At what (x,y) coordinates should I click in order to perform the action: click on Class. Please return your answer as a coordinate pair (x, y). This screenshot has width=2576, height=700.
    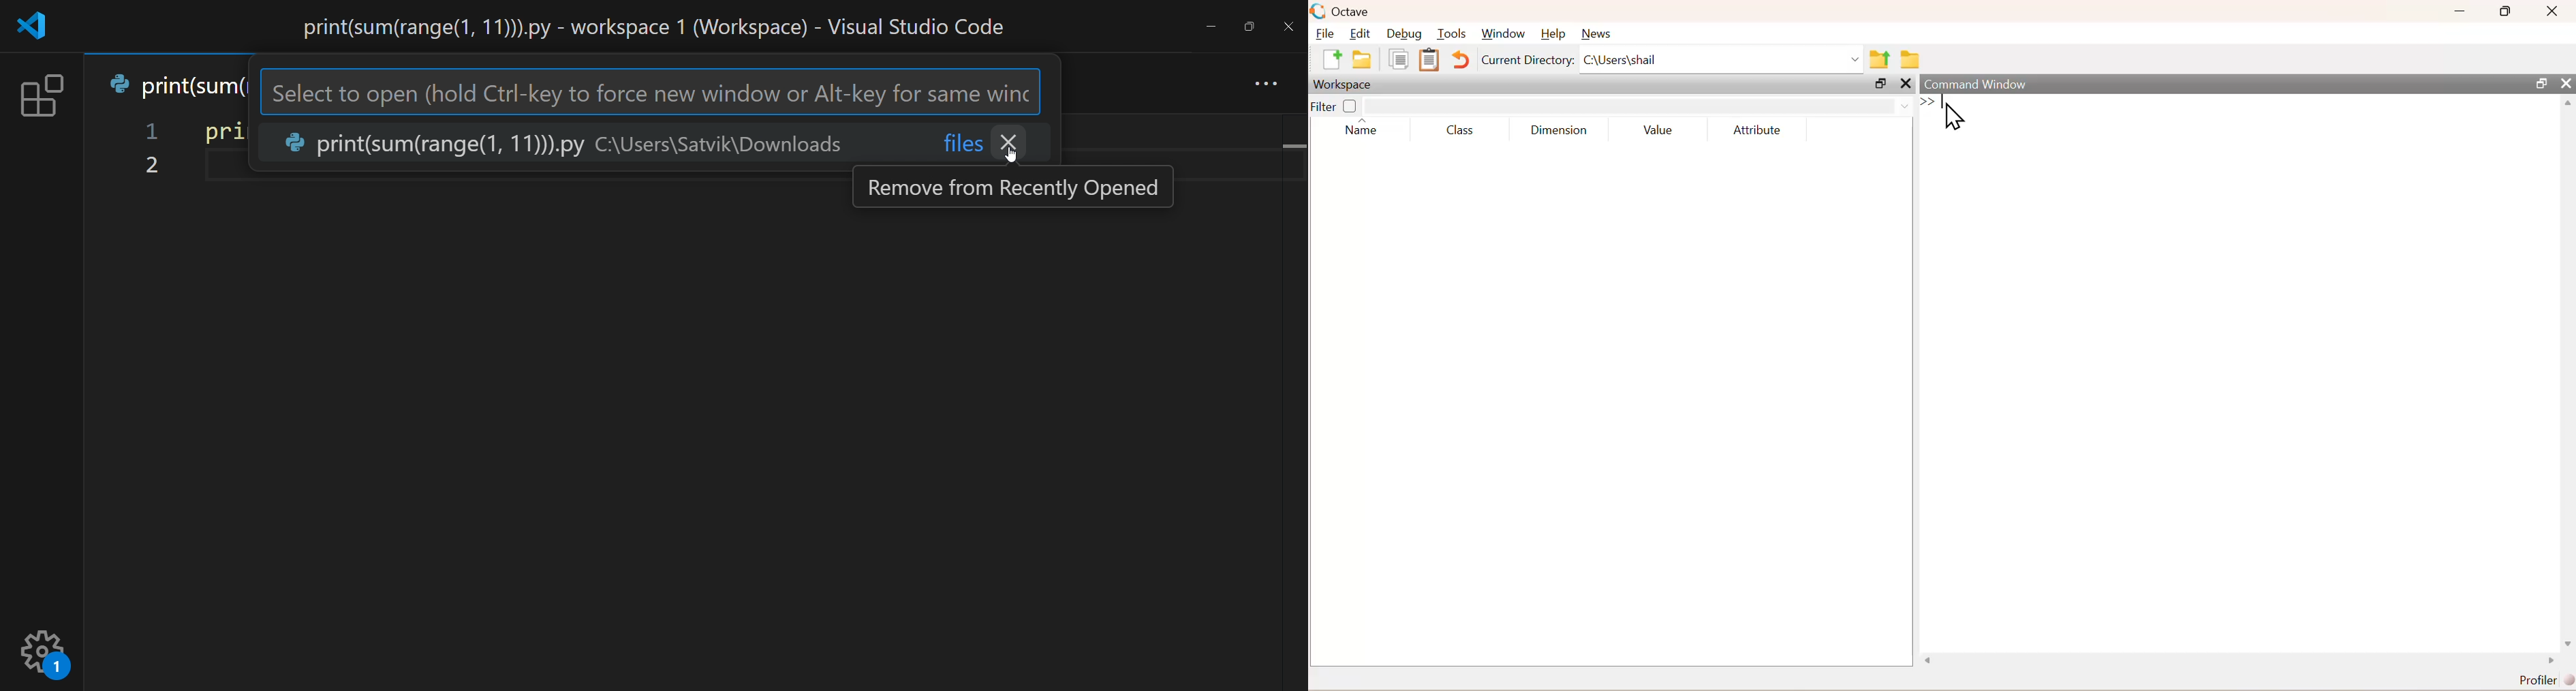
    Looking at the image, I should click on (1462, 130).